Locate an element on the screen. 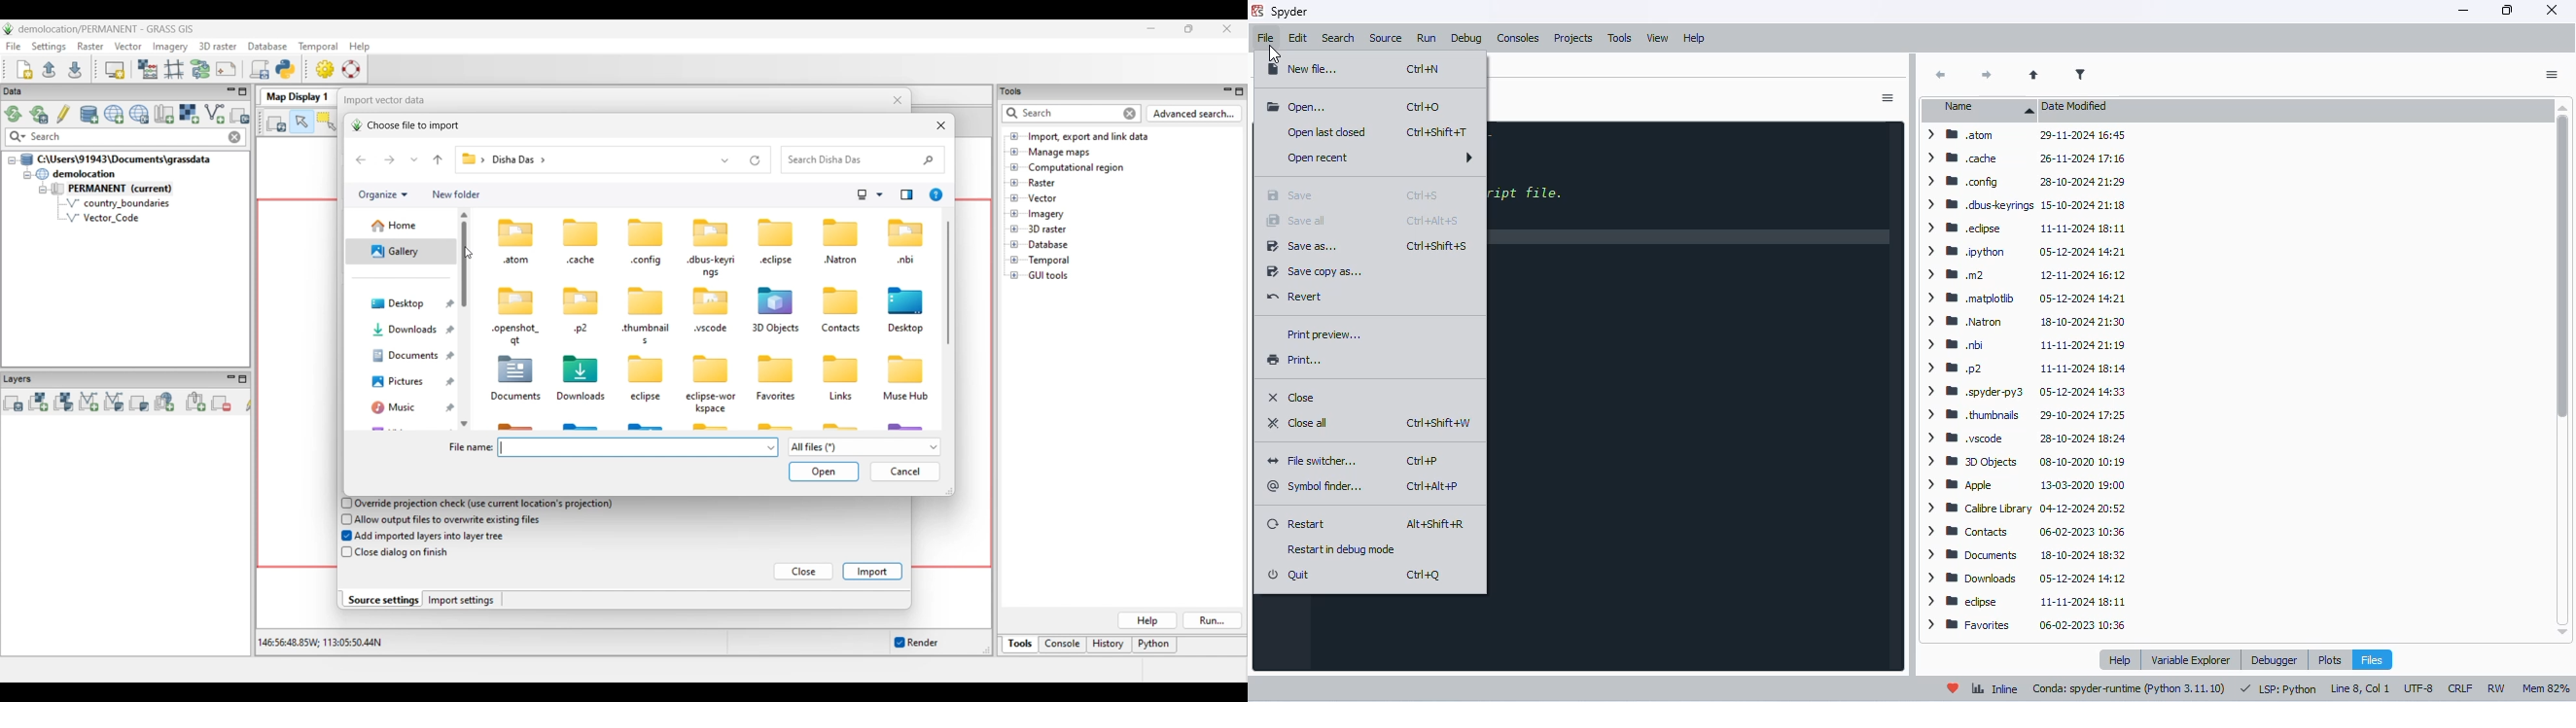 The width and height of the screenshot is (2576, 728). > IB Apple 13-03-2020 19:00 is located at coordinates (2024, 485).